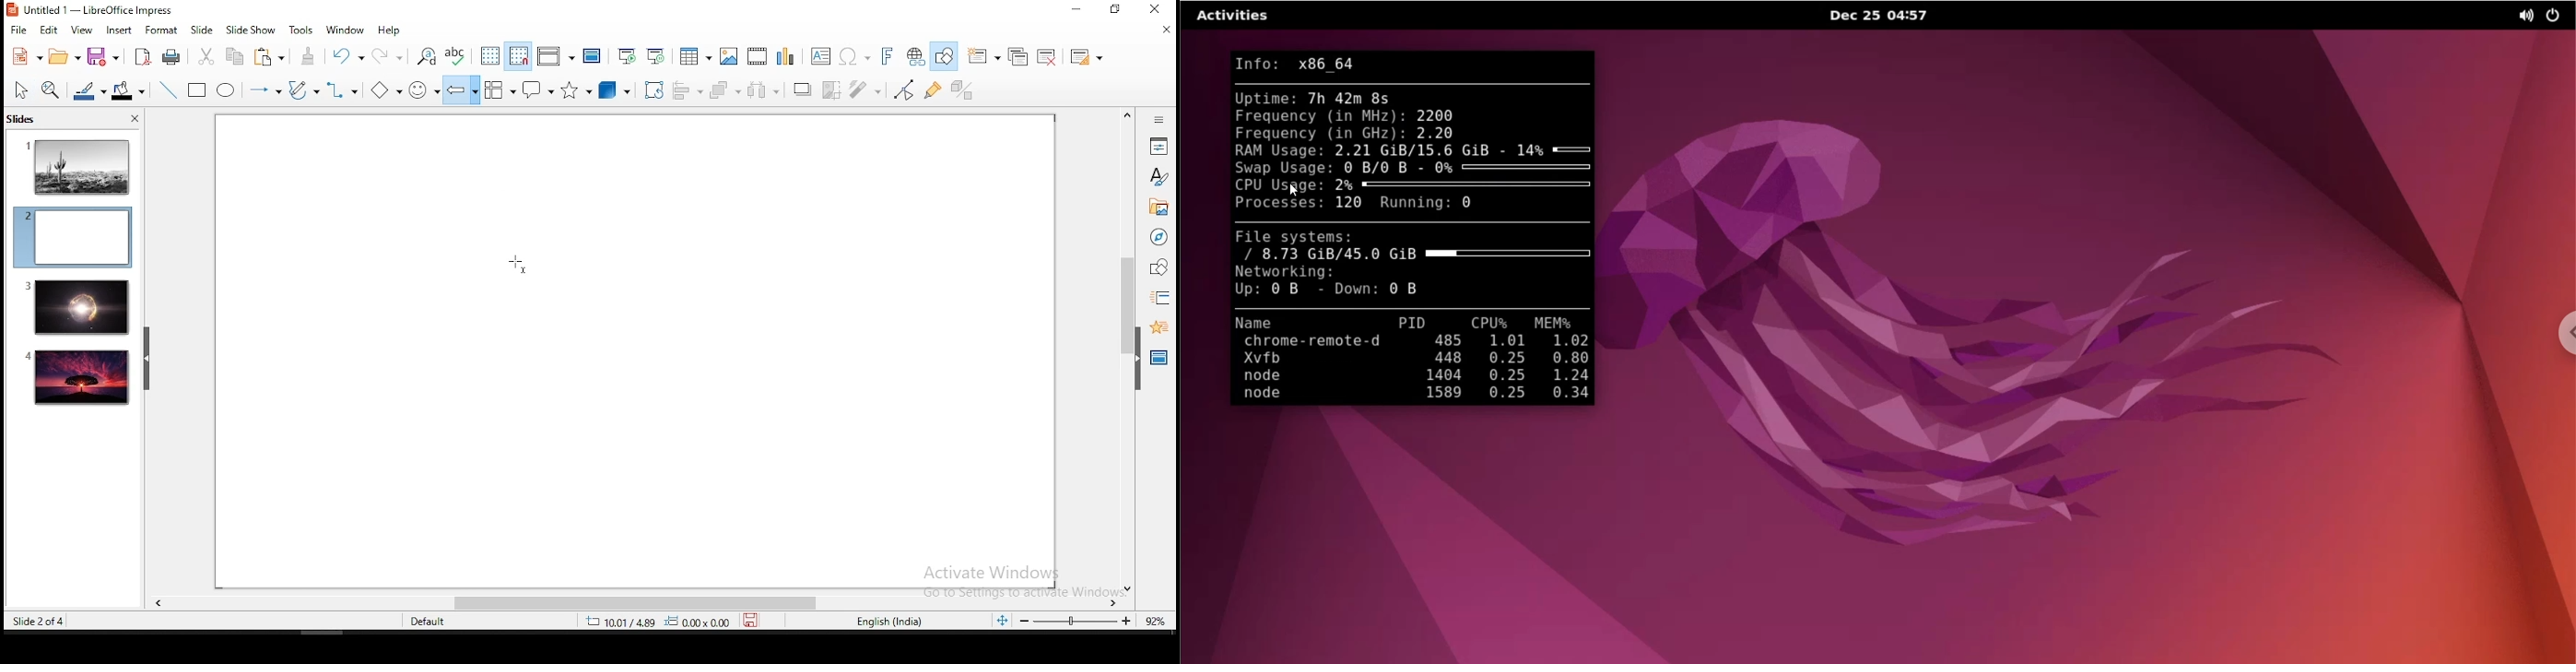  I want to click on , so click(1157, 119).